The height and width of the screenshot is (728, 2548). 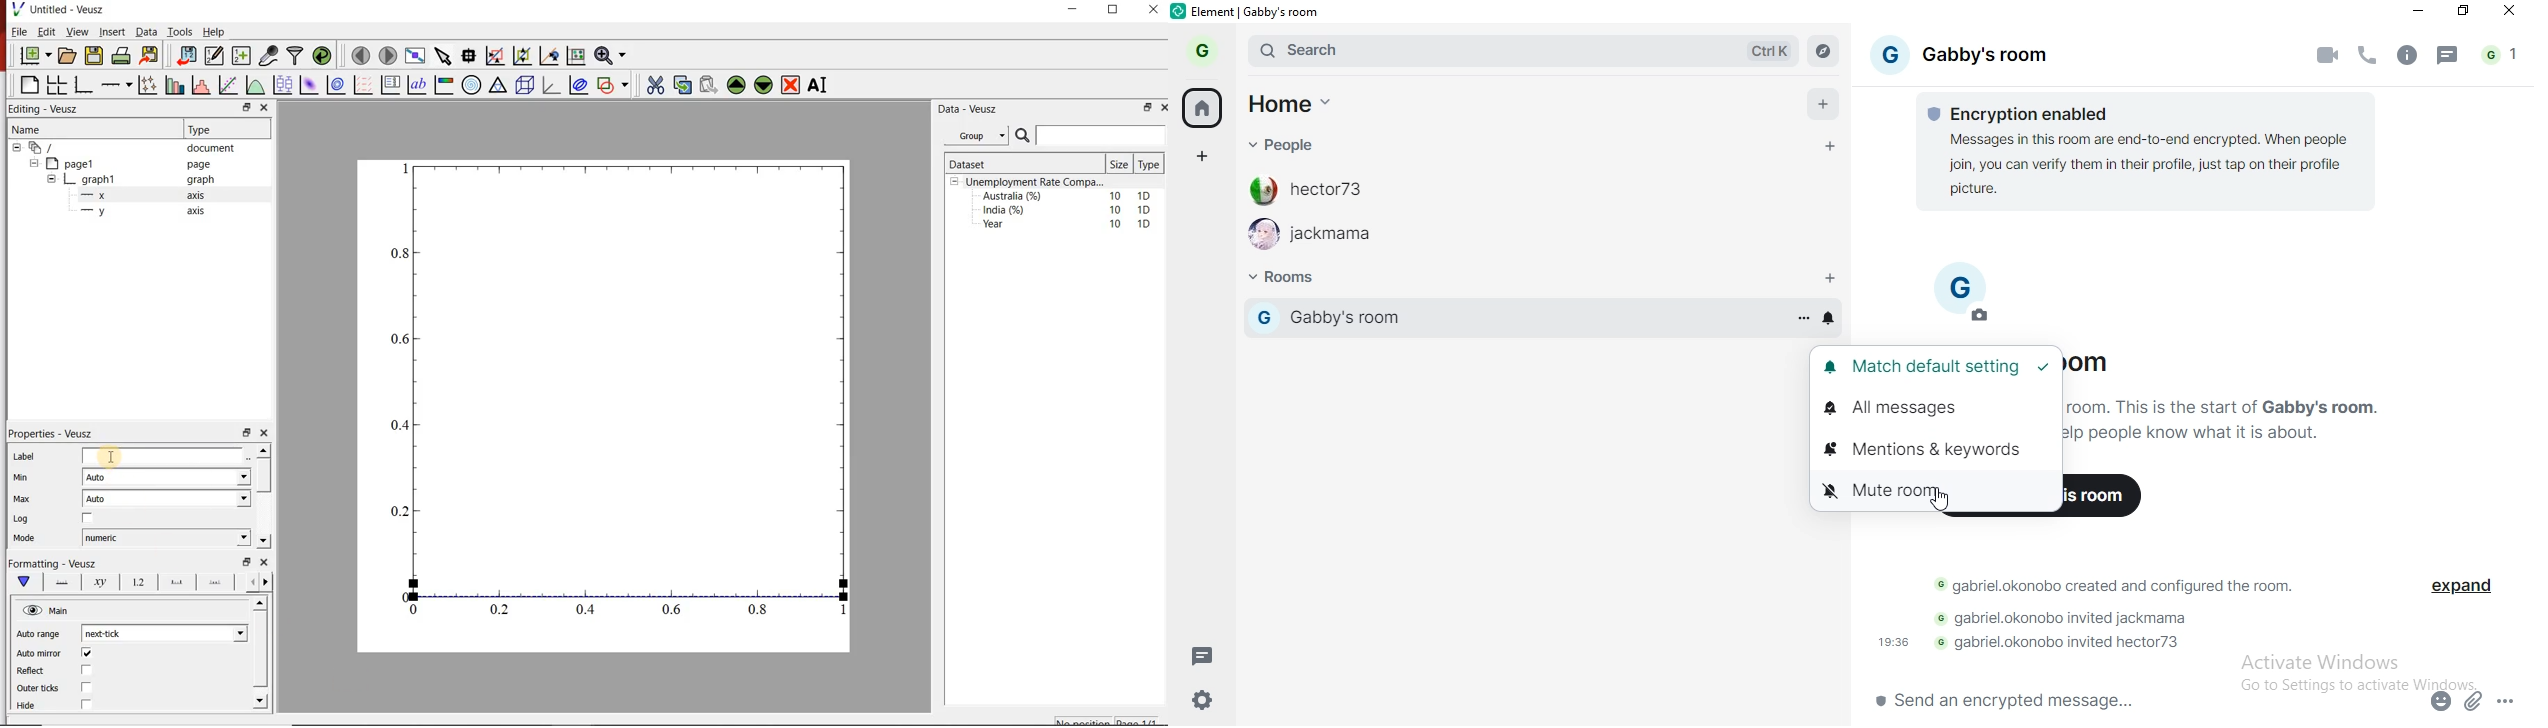 What do you see at coordinates (255, 85) in the screenshot?
I see `plot a function` at bounding box center [255, 85].